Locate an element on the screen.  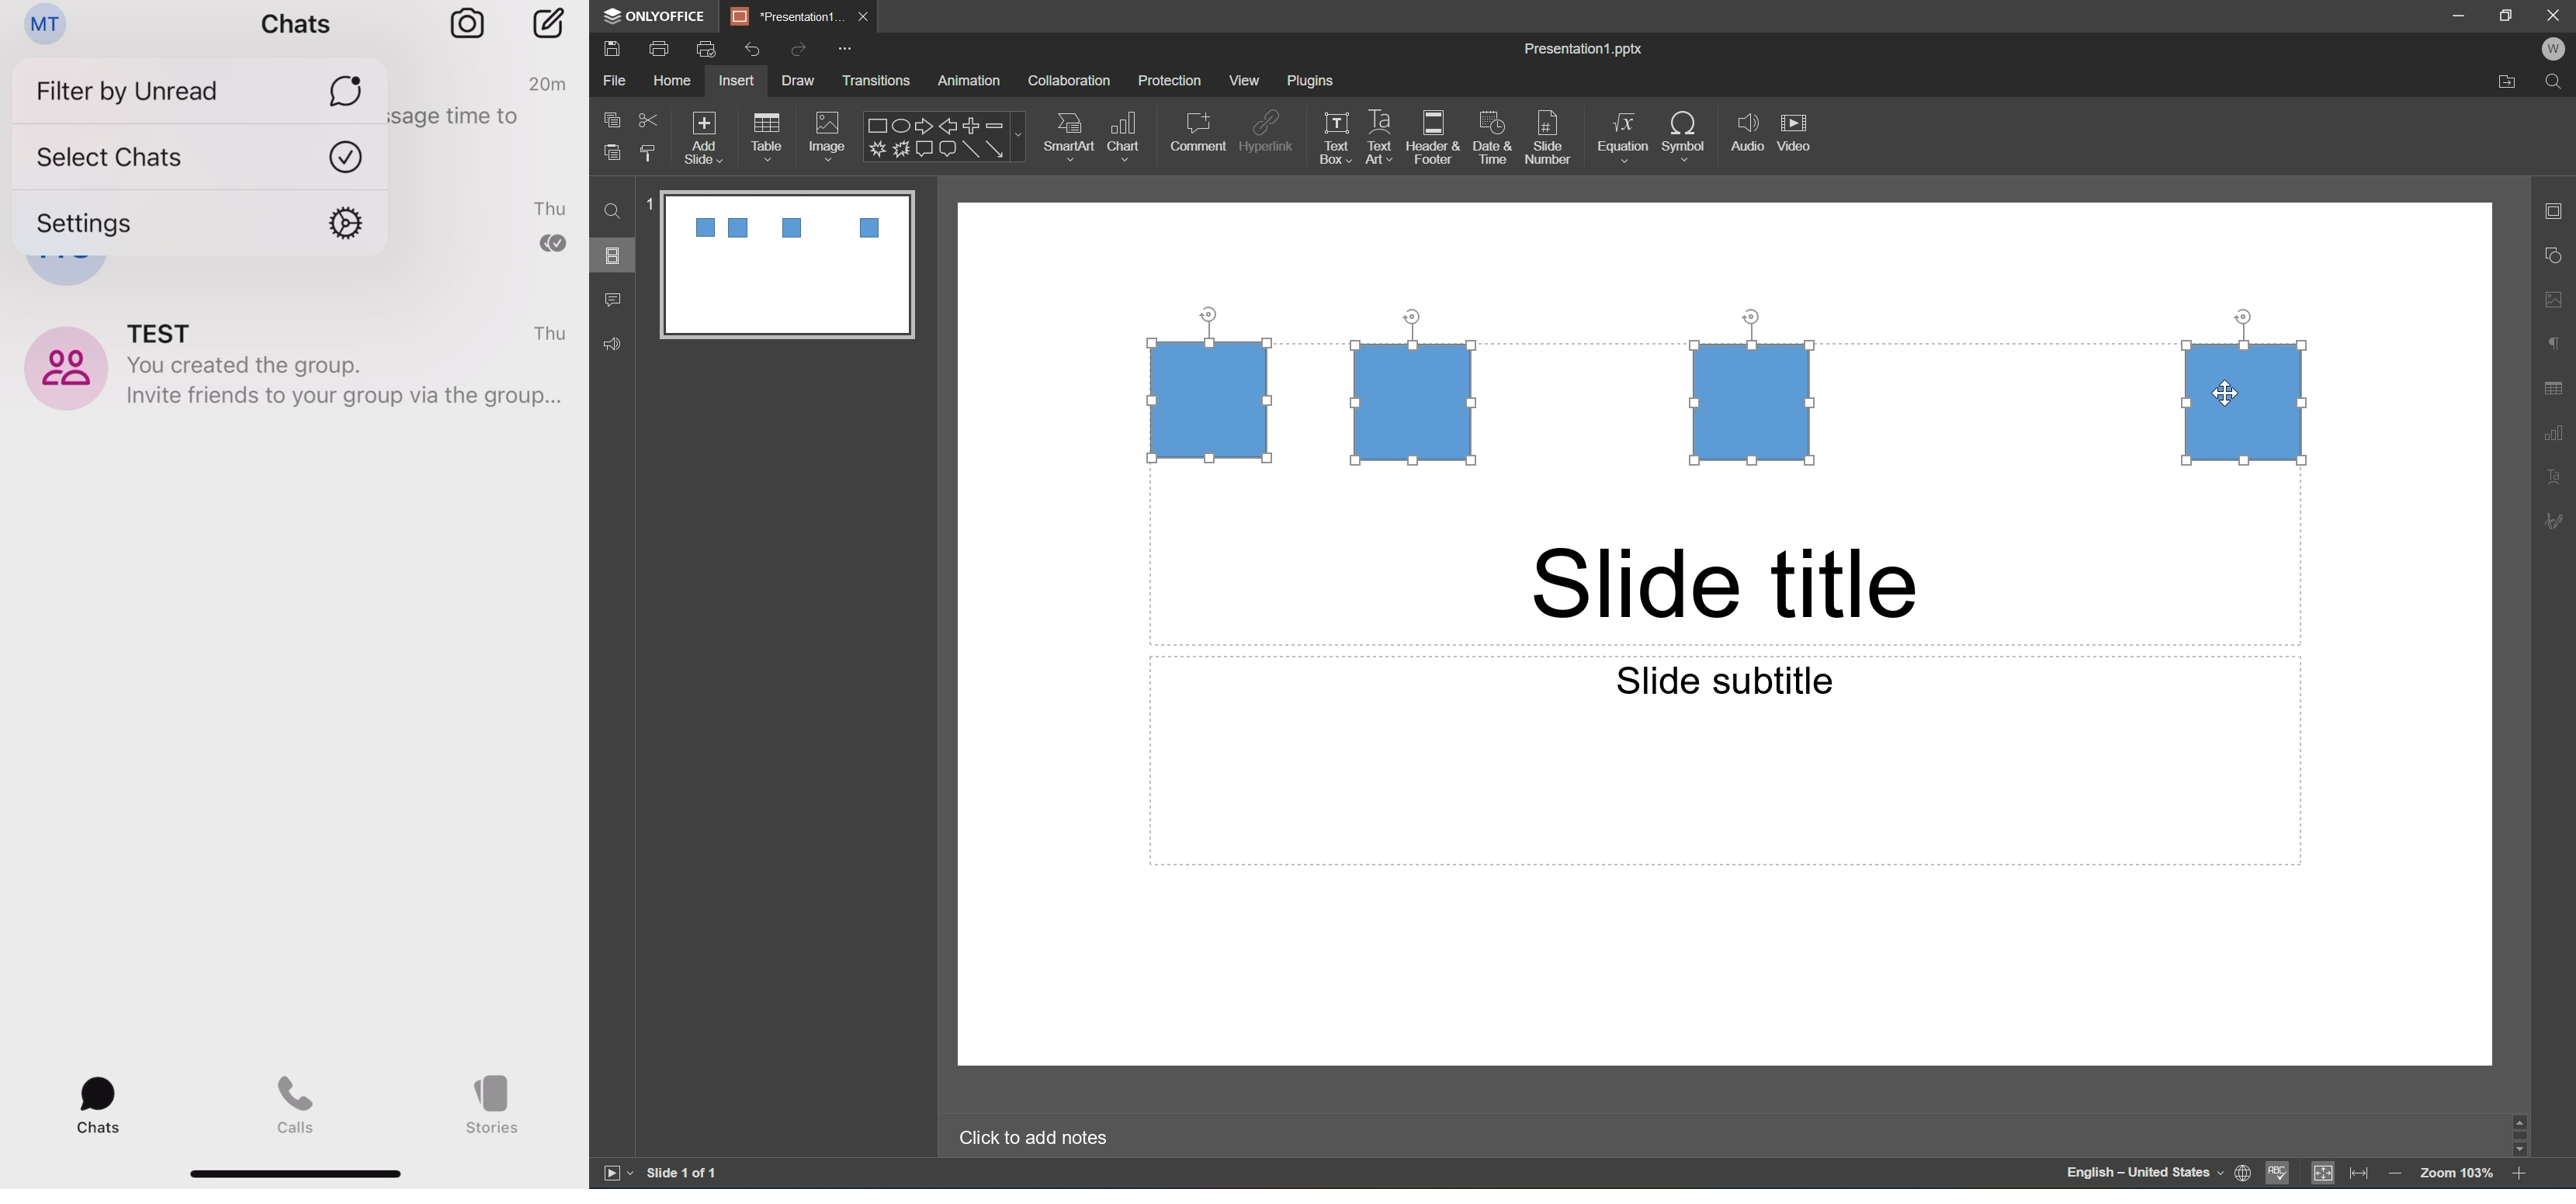
text box is located at coordinates (1330, 139).